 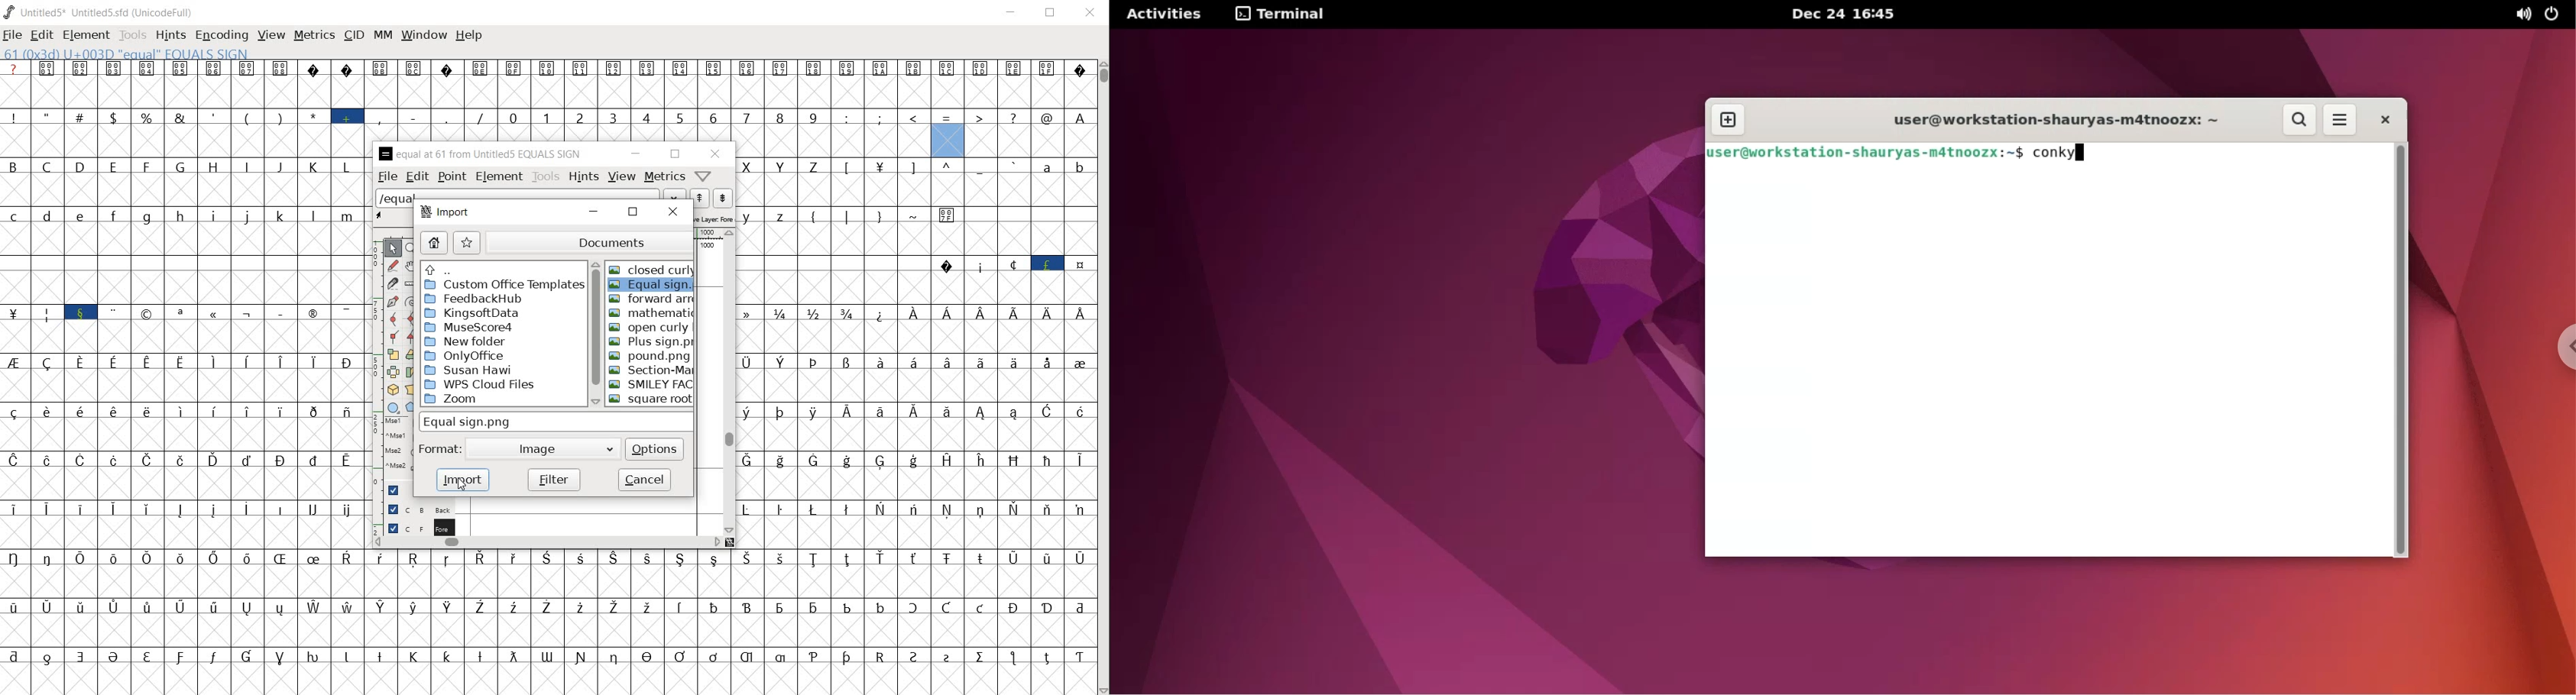 I want to click on ZOOM, so click(x=503, y=400).